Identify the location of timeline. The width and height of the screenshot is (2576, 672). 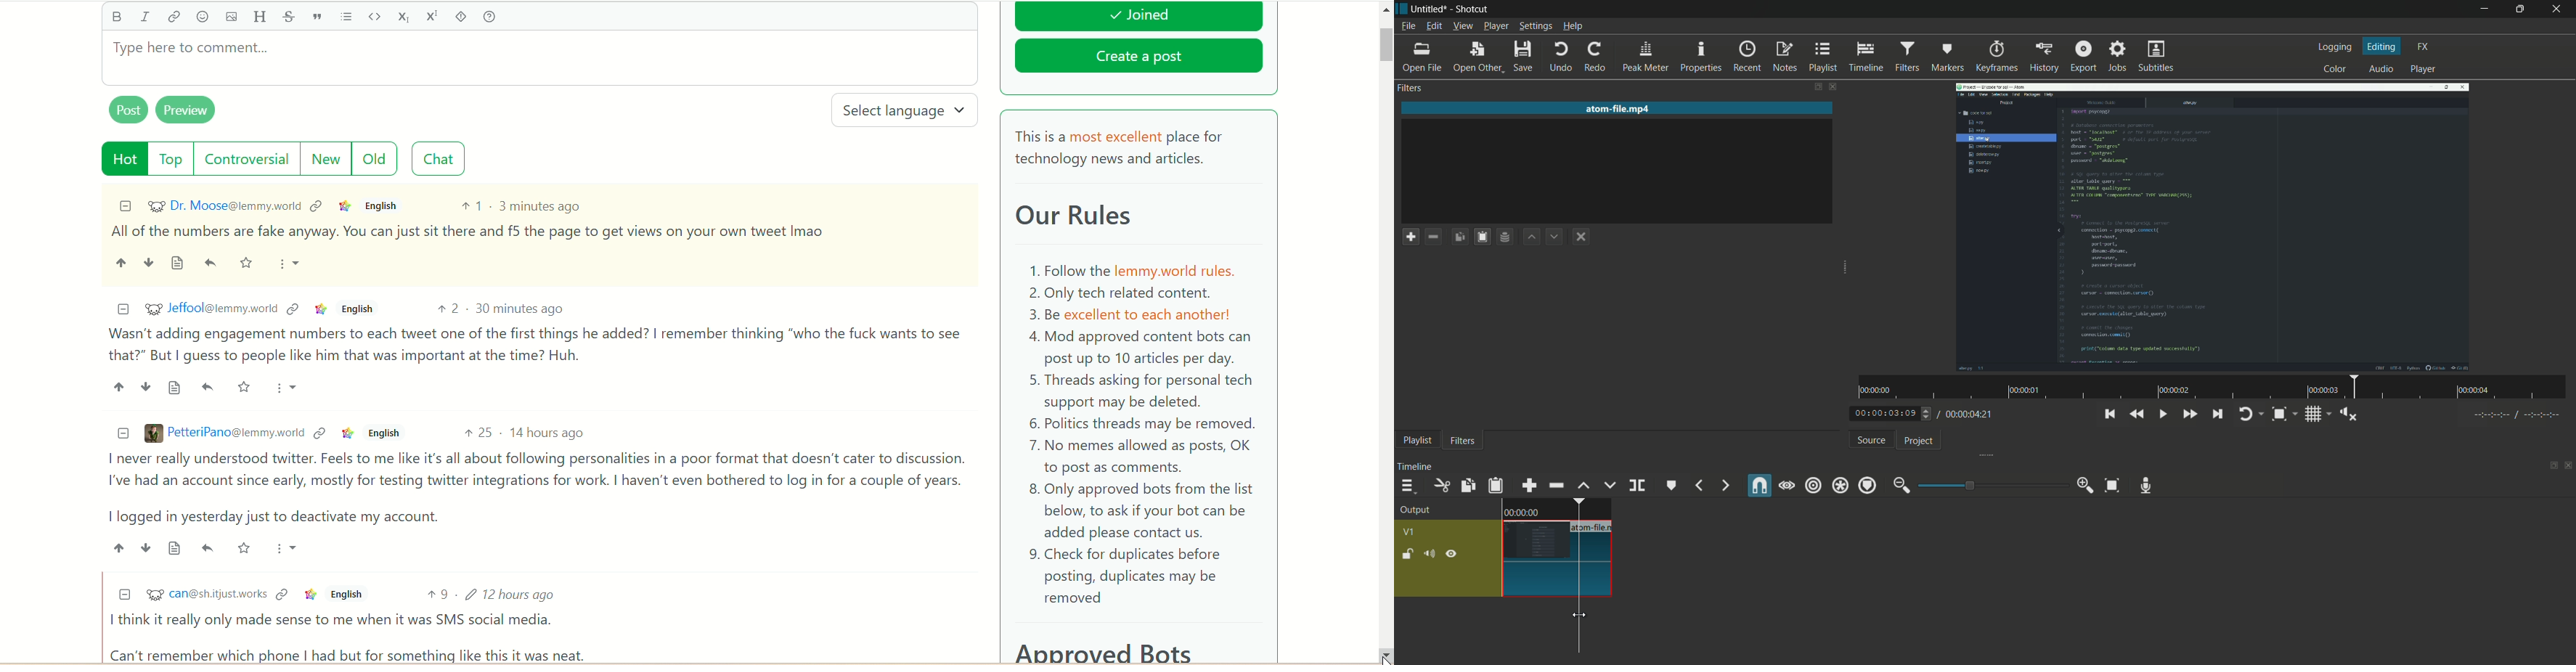
(1866, 57).